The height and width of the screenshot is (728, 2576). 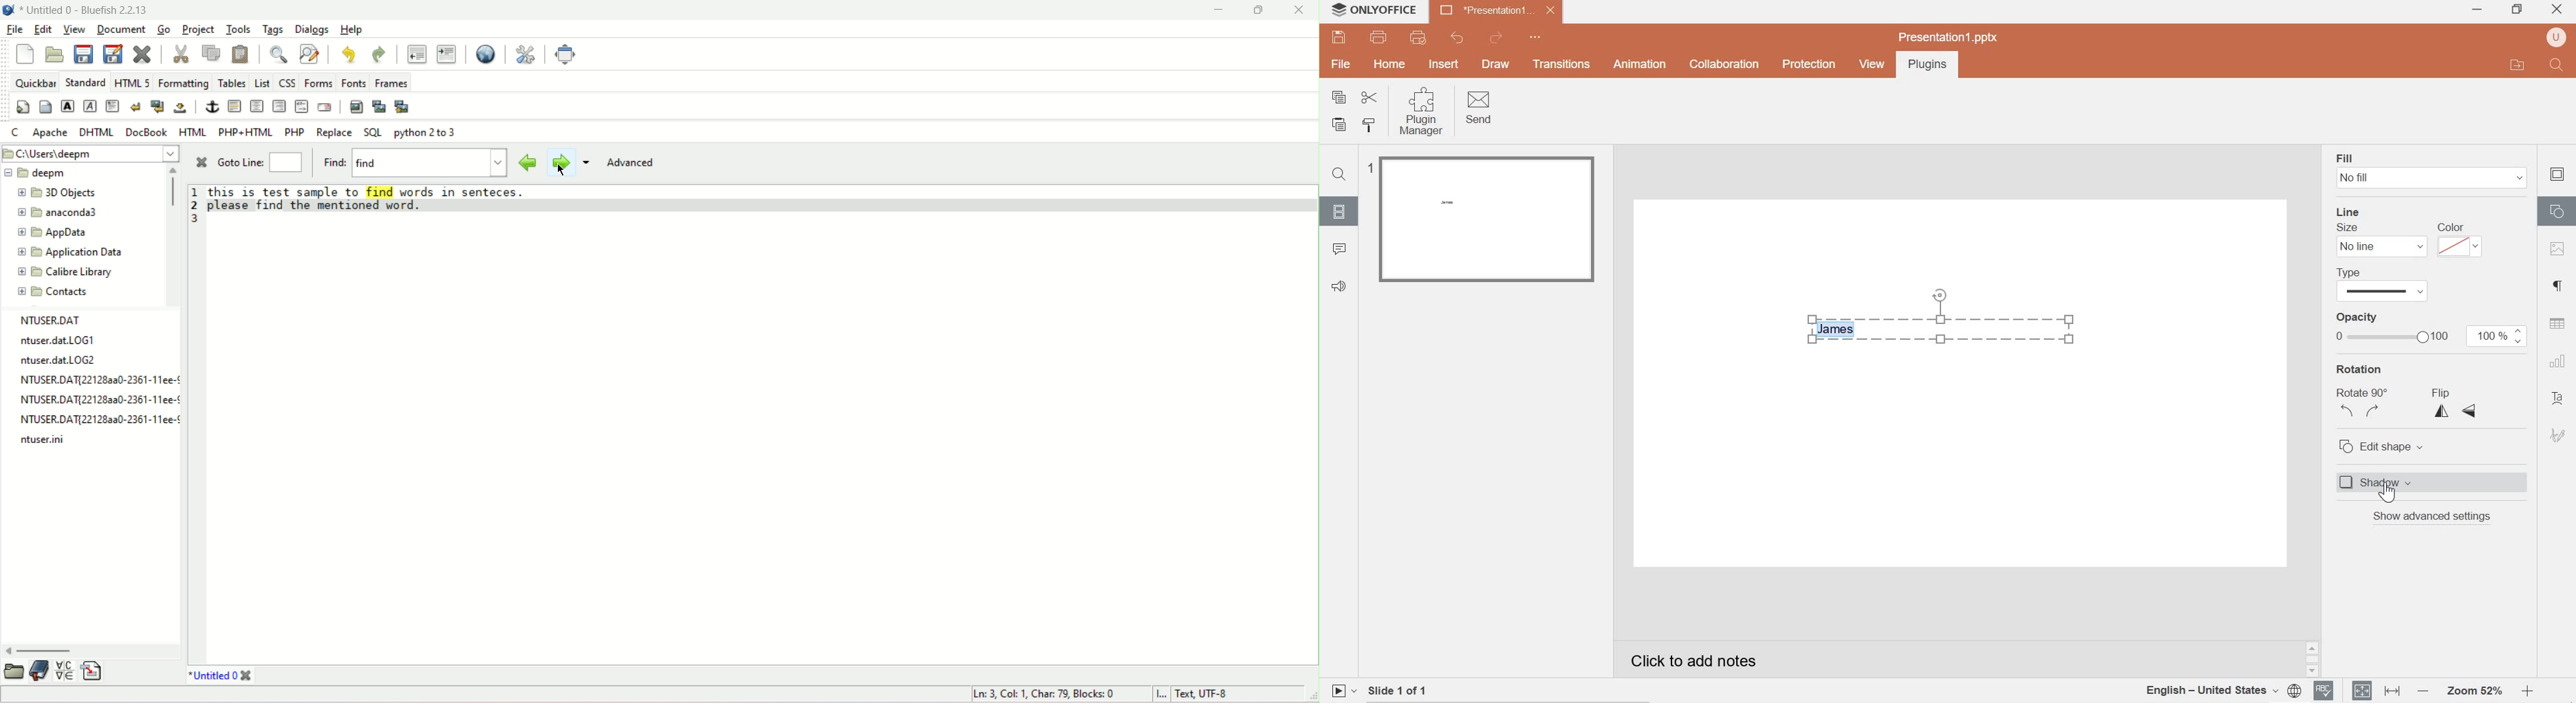 What do you see at coordinates (1483, 219) in the screenshot?
I see `slide 1` at bounding box center [1483, 219].